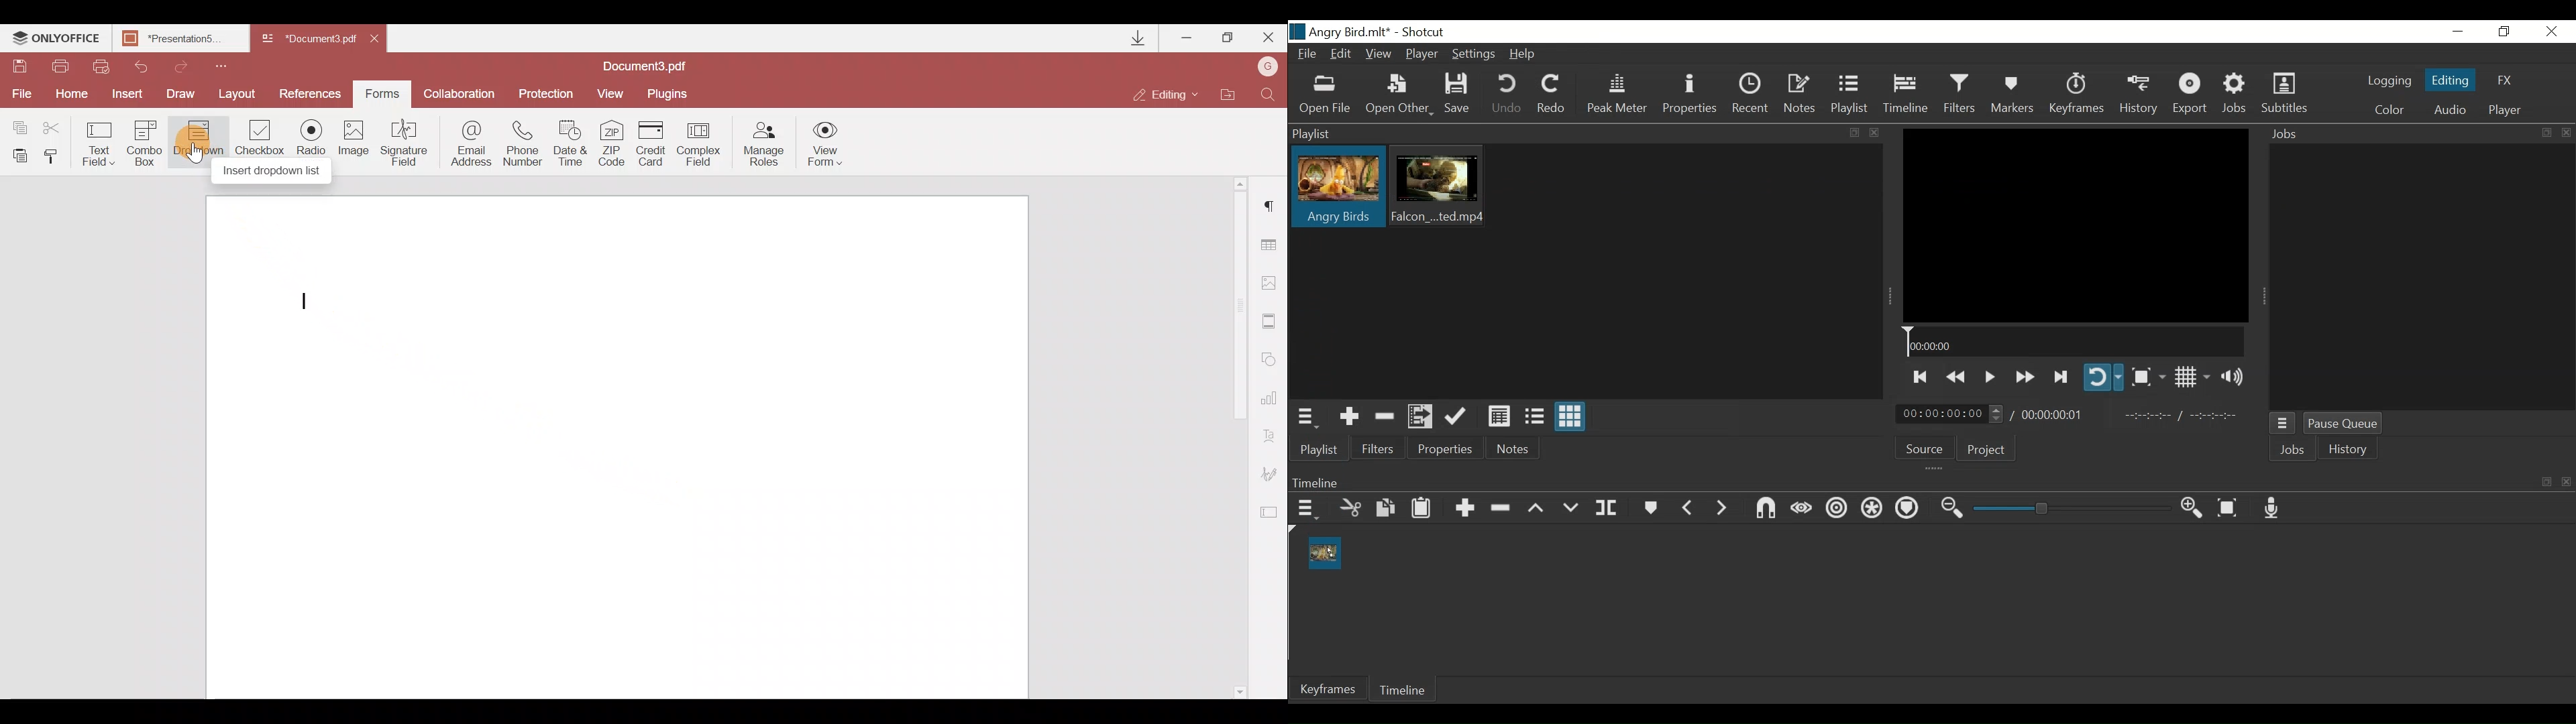 The image size is (2576, 728). What do you see at coordinates (1990, 375) in the screenshot?
I see `Toggle play or pause` at bounding box center [1990, 375].